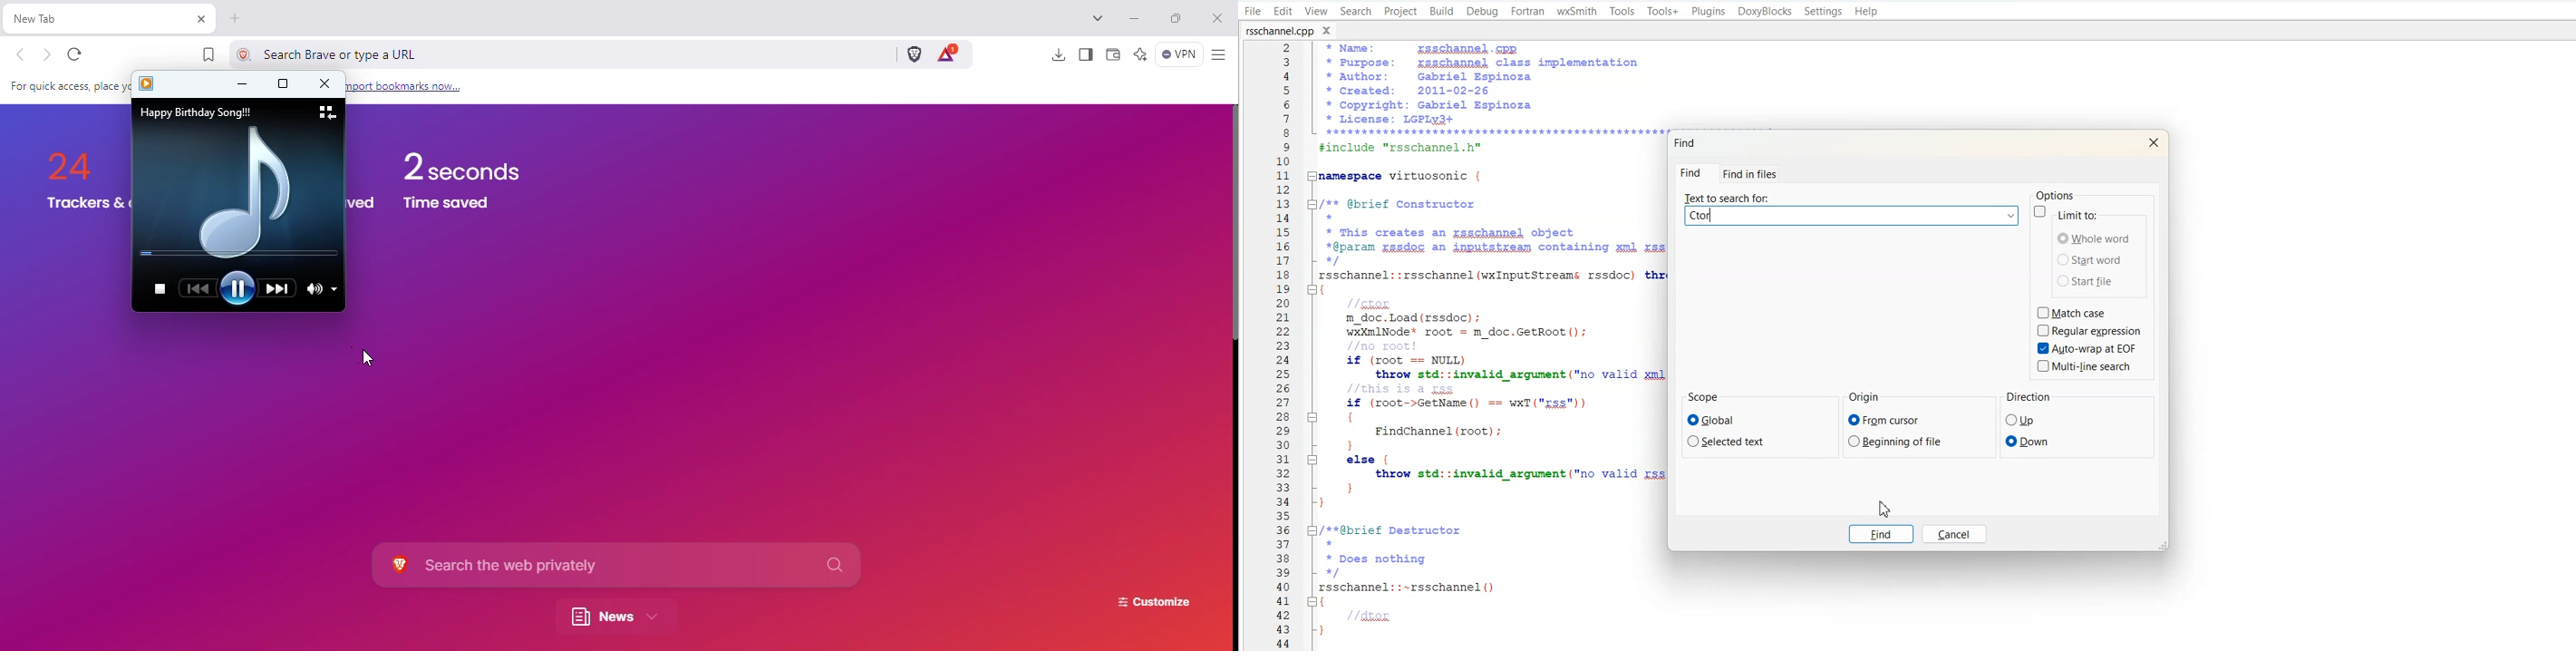  I want to click on Beginning of file, so click(1897, 441).